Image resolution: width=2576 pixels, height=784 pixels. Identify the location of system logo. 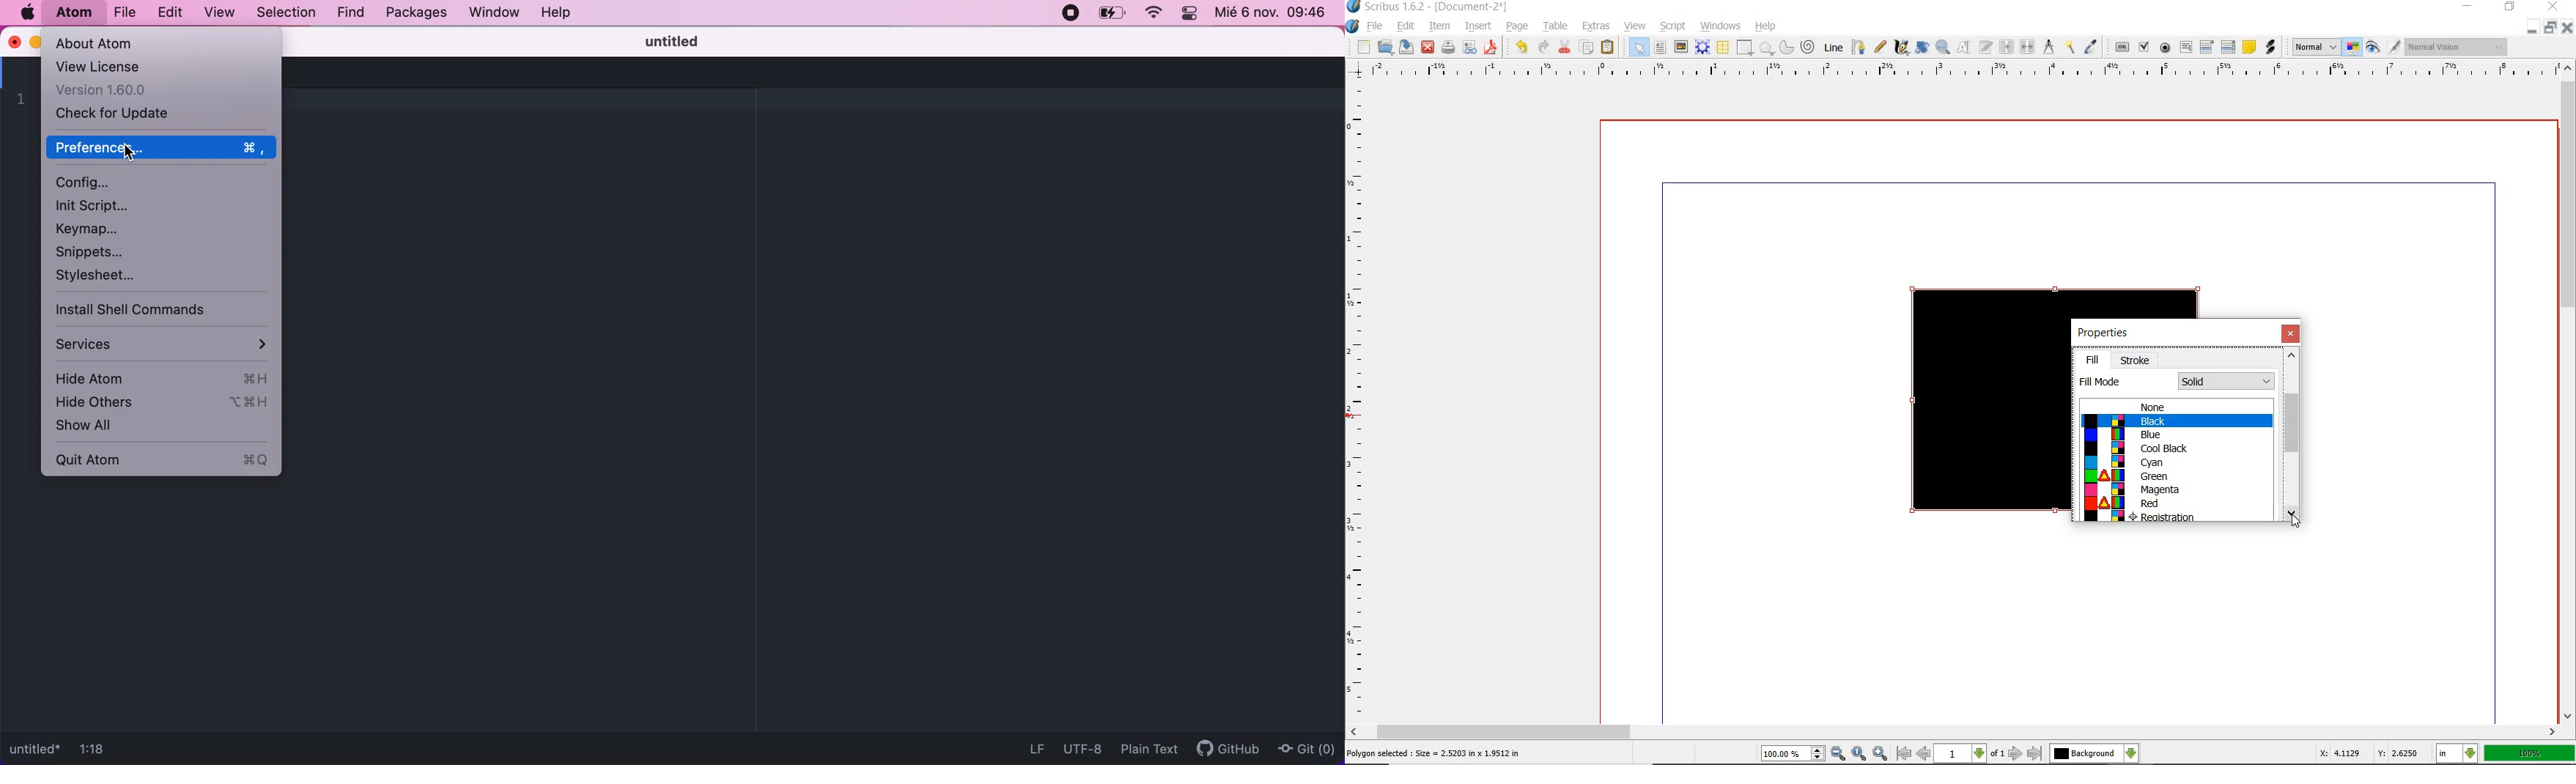
(1354, 27).